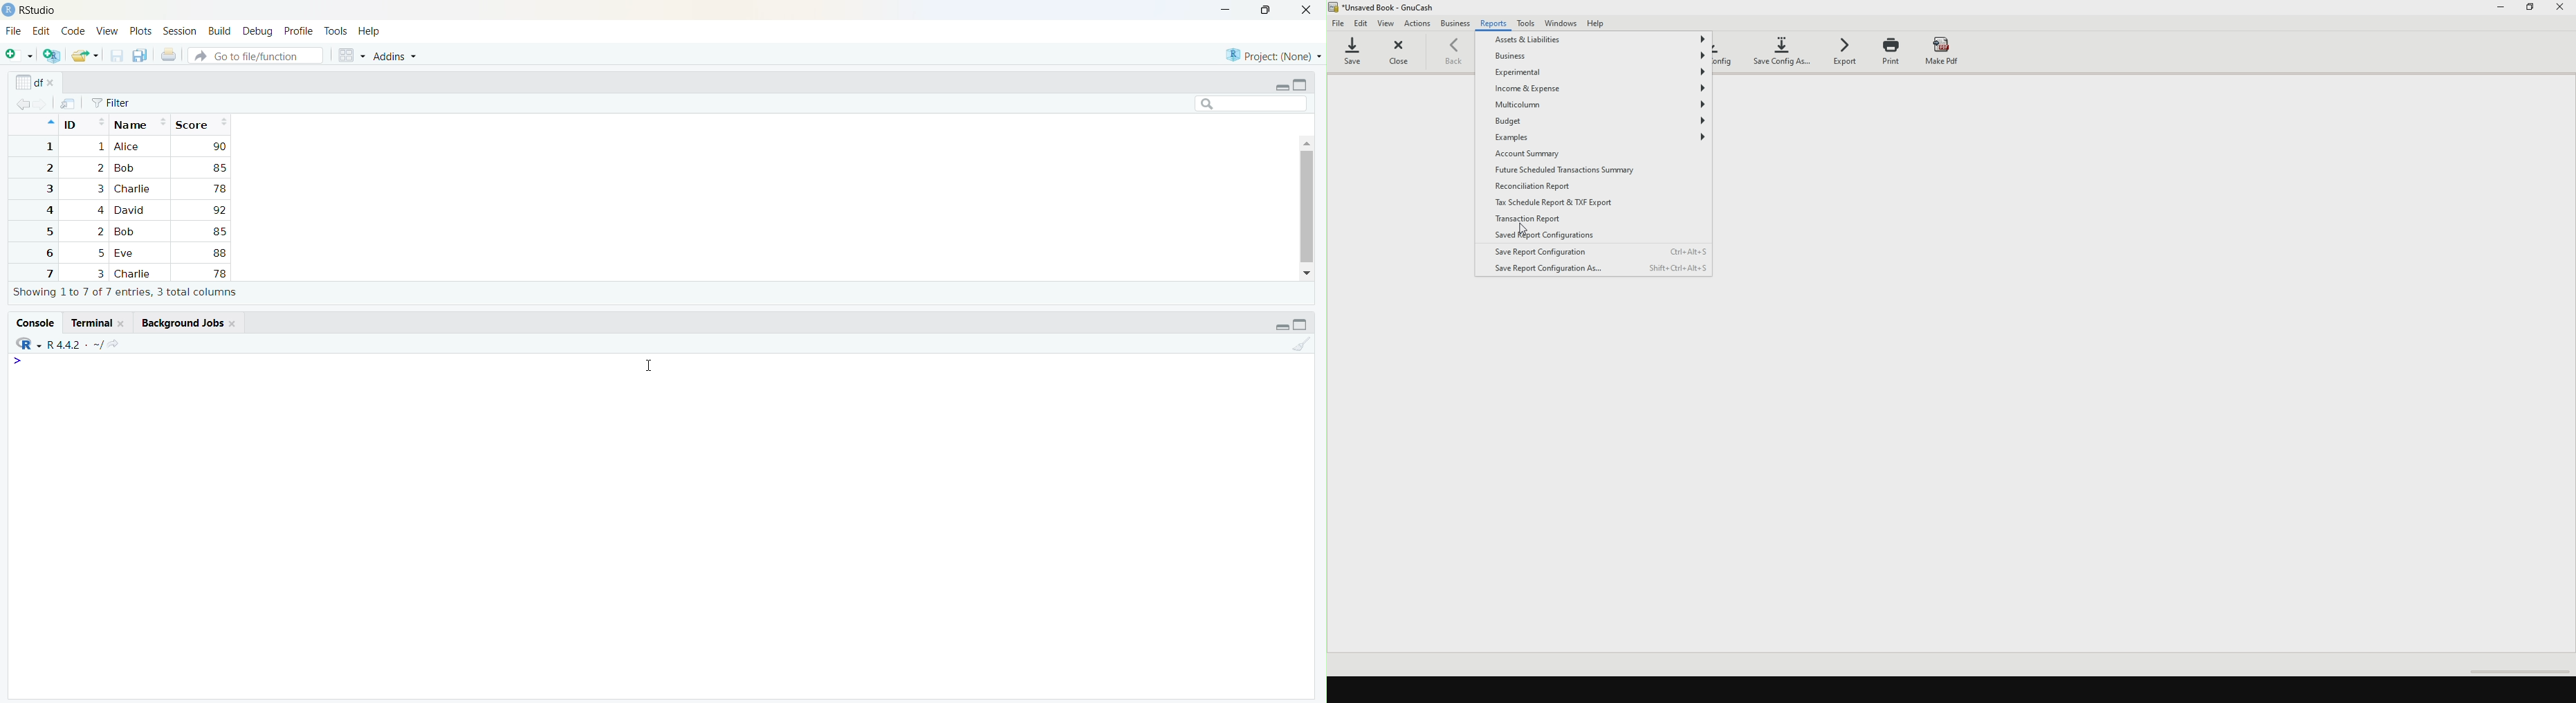 This screenshot has width=2576, height=728. Describe the element at coordinates (73, 32) in the screenshot. I see `Code` at that location.